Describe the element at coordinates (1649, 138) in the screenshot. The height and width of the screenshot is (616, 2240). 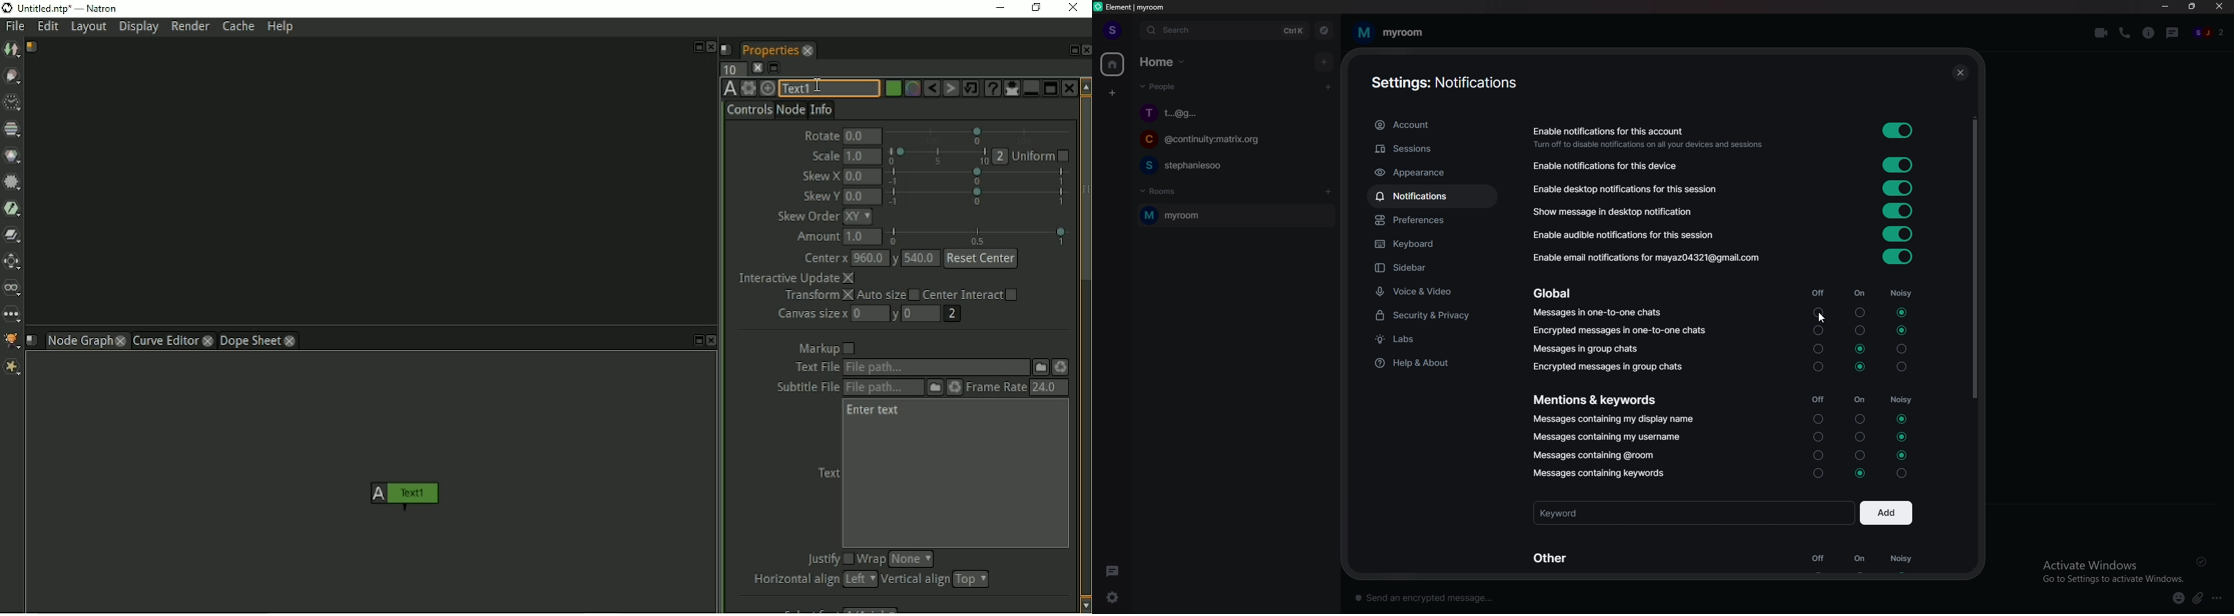
I see `enable notifications for this account` at that location.